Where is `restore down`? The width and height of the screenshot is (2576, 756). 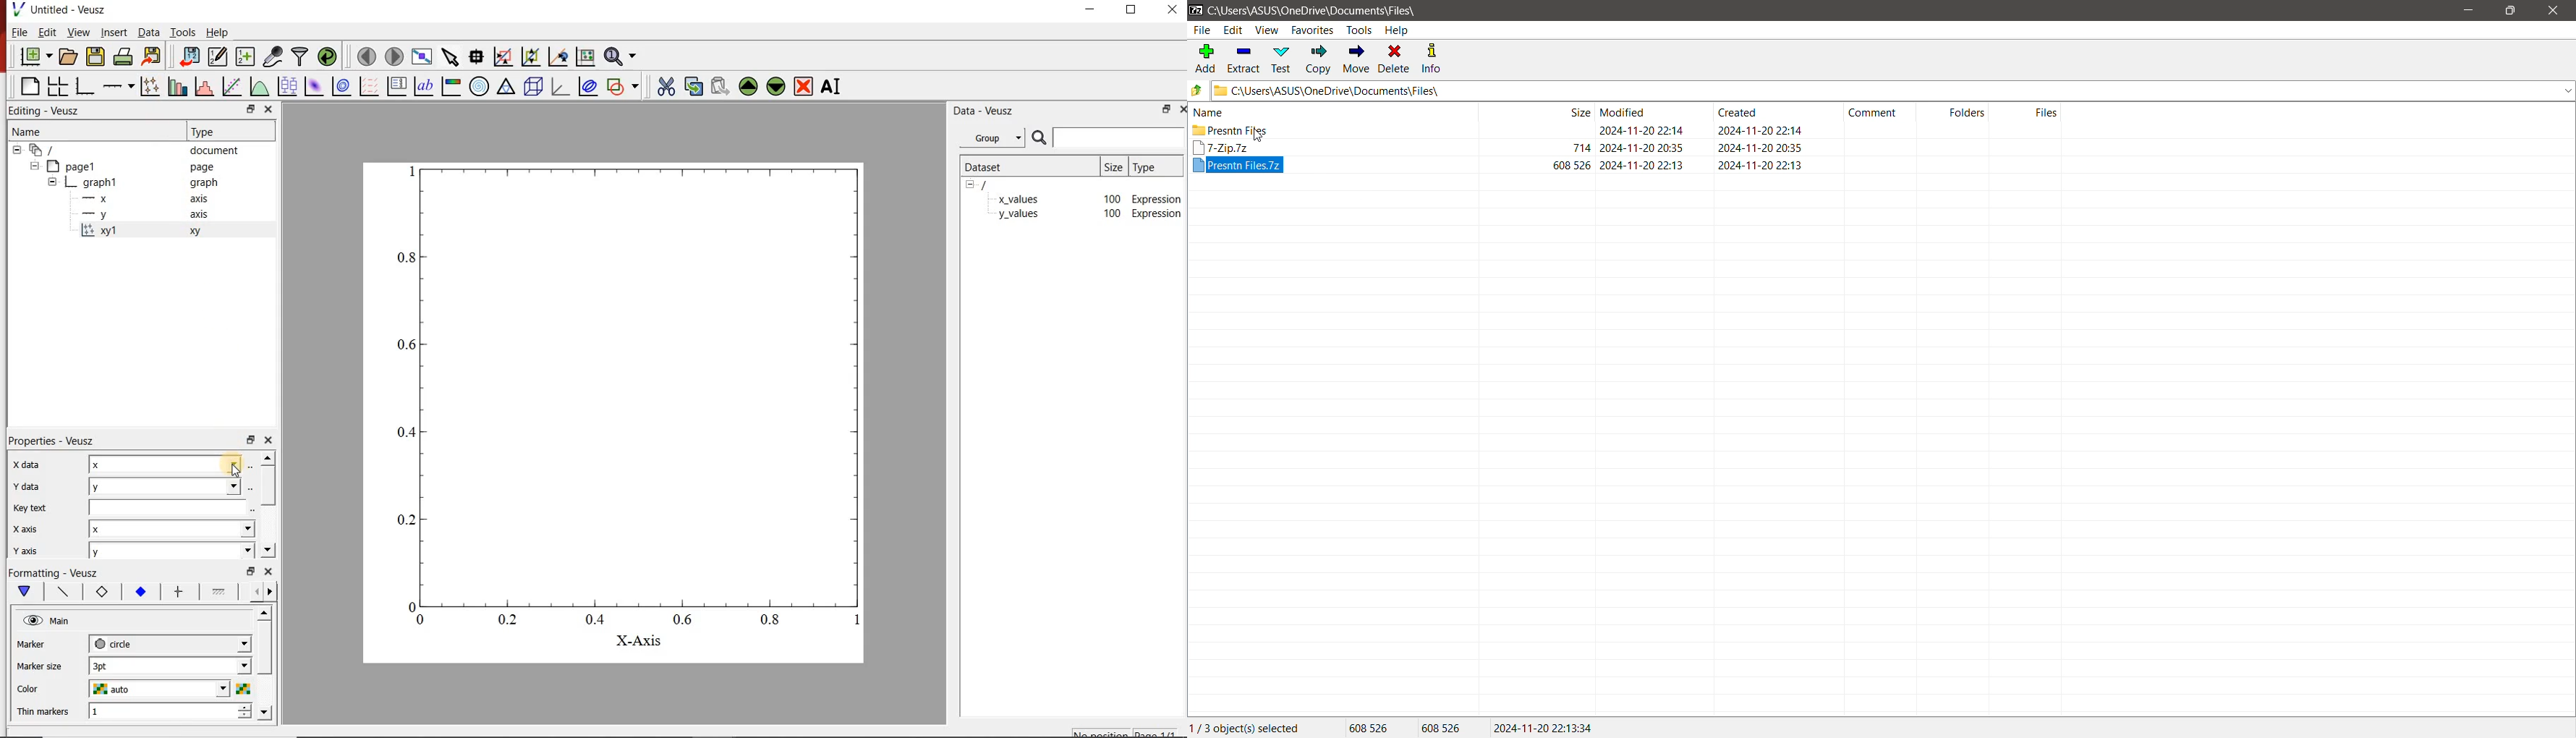
restore down is located at coordinates (251, 440).